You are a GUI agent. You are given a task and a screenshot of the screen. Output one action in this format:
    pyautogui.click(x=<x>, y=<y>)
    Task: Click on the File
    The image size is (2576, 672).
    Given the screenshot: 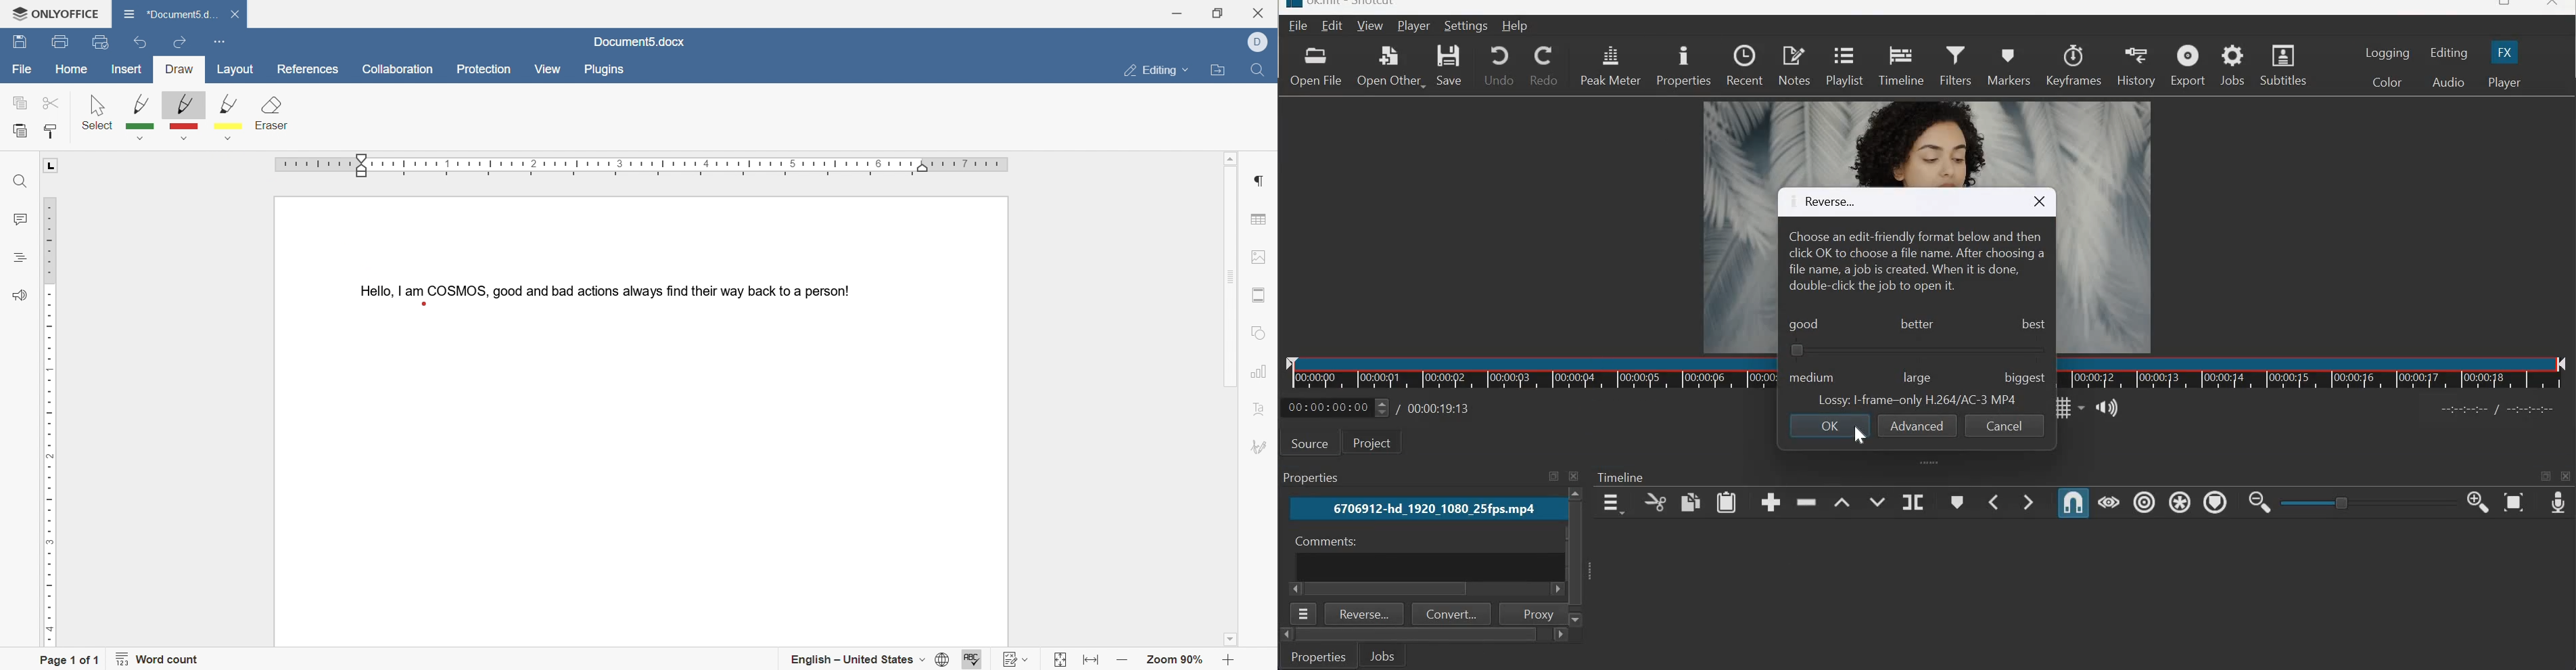 What is the action you would take?
    pyautogui.click(x=1296, y=26)
    